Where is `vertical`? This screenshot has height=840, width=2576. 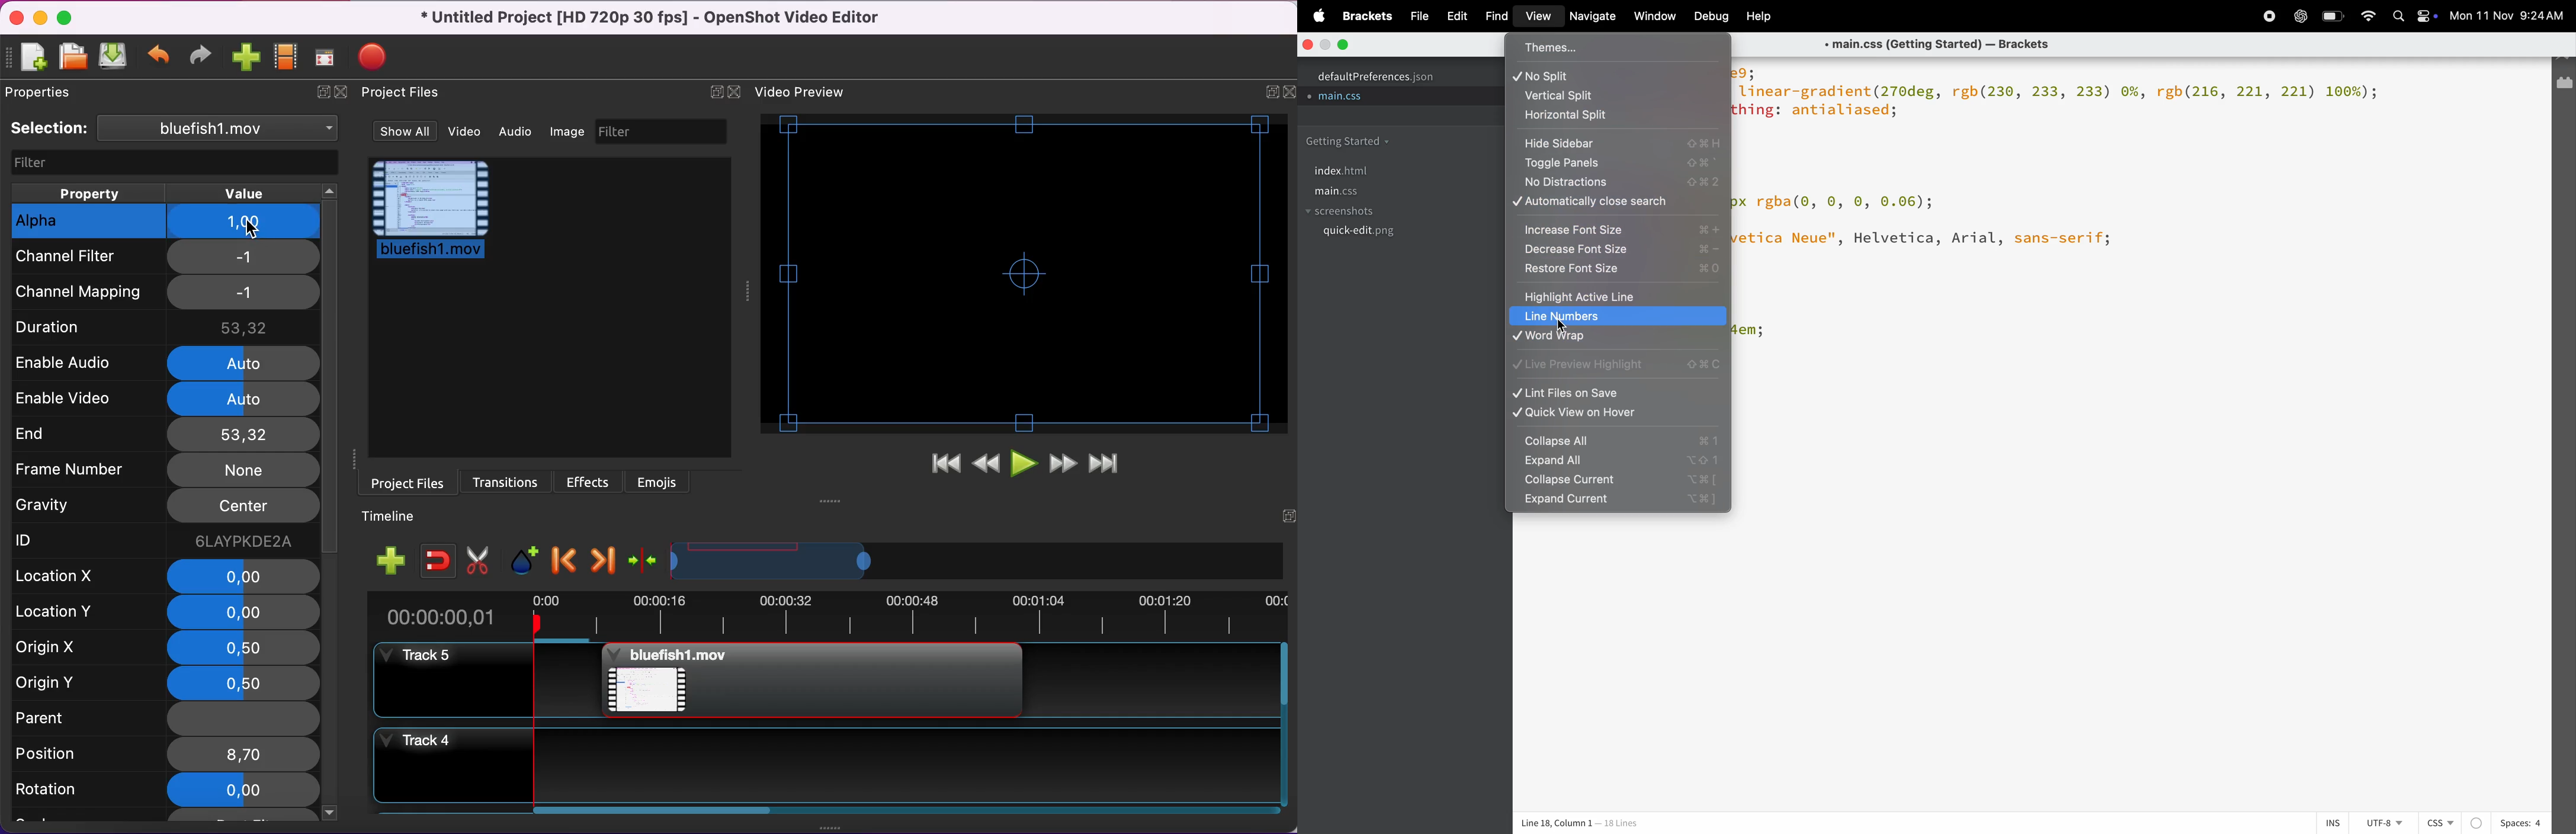 vertical is located at coordinates (1618, 96).